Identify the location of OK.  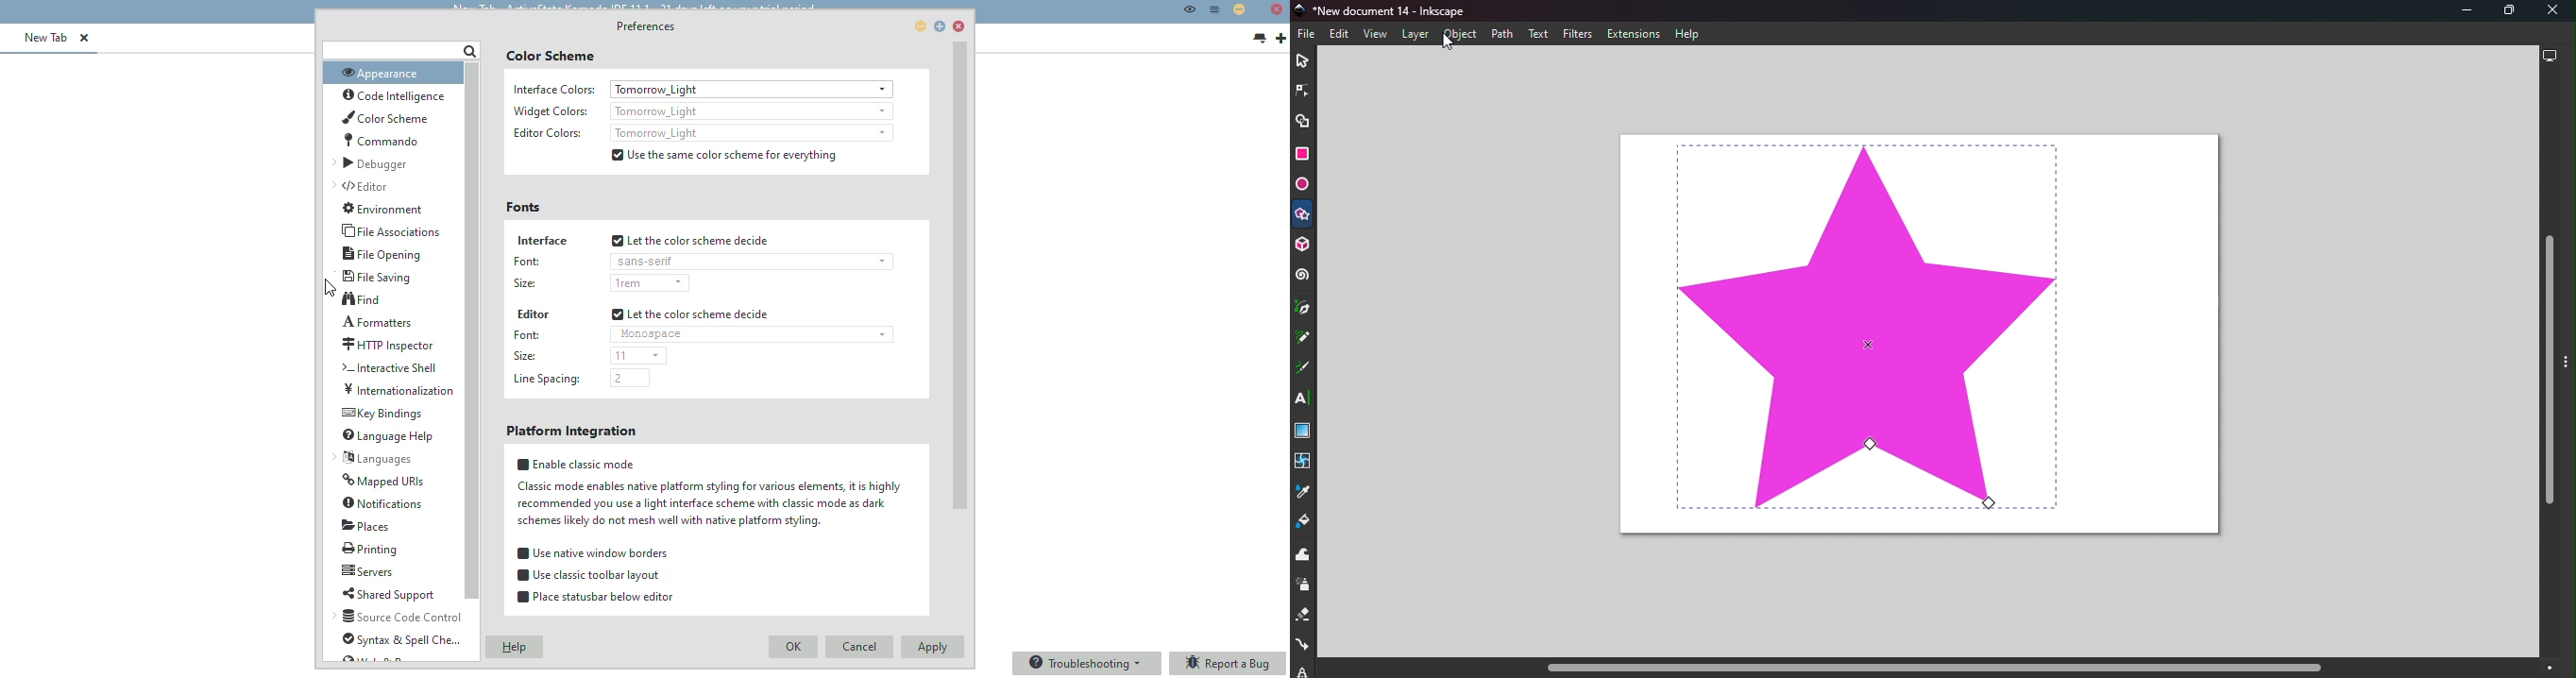
(794, 648).